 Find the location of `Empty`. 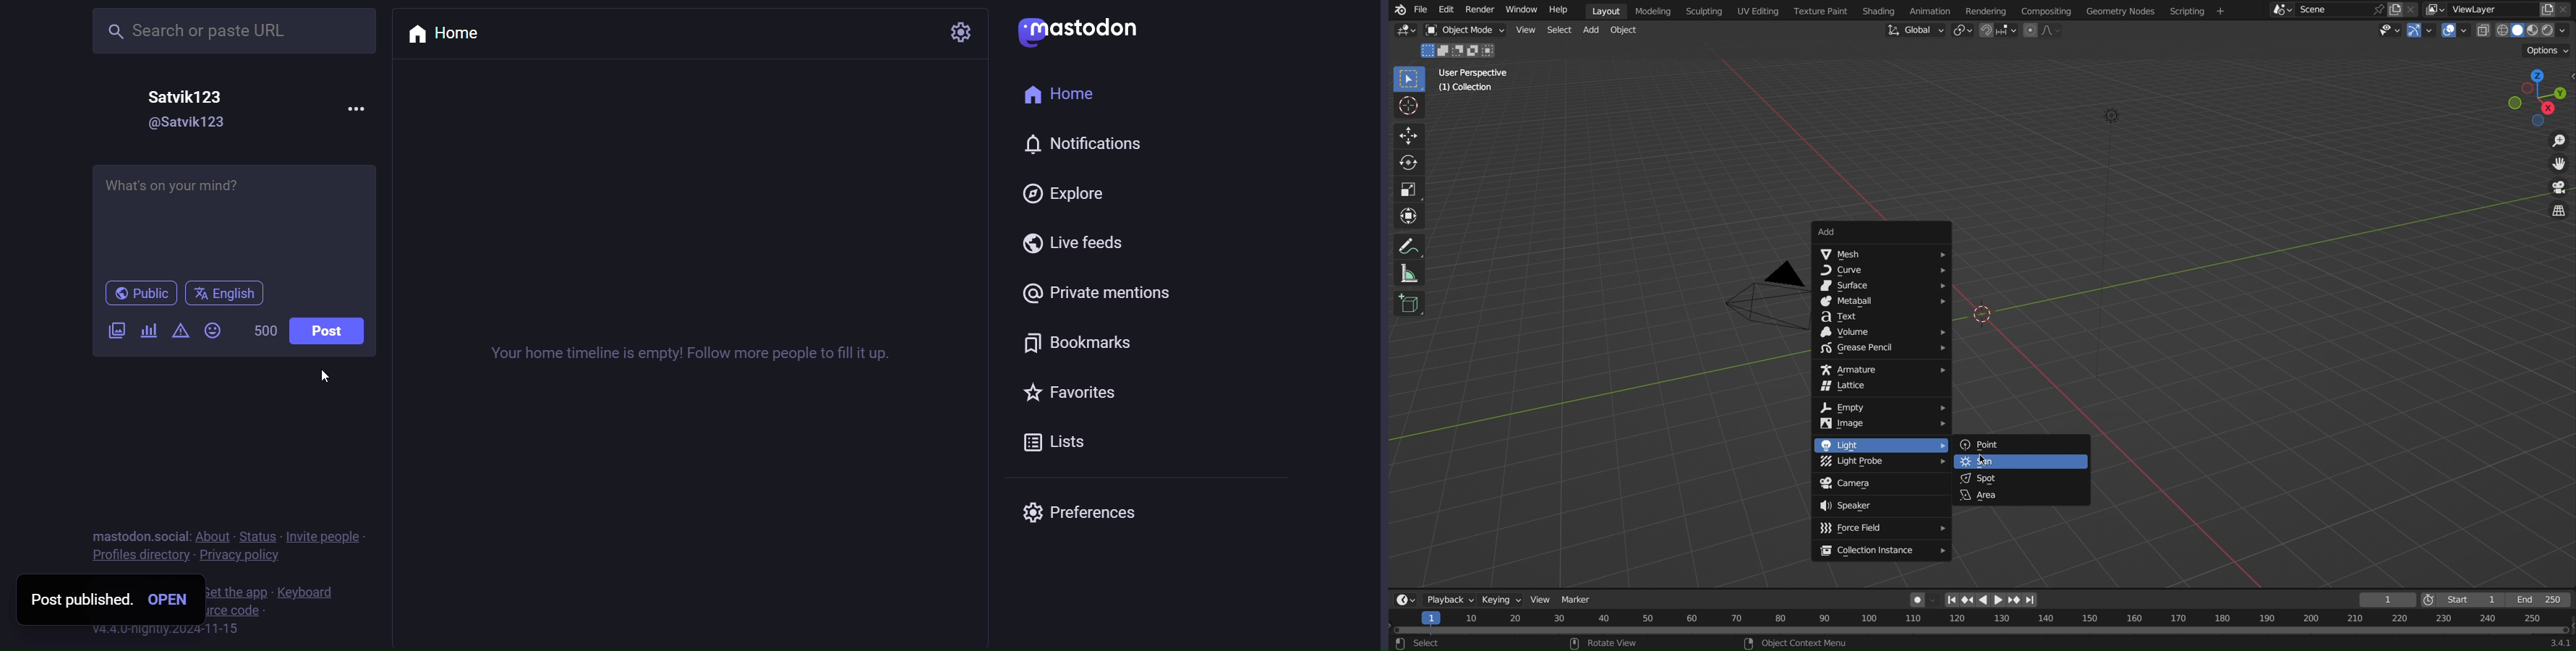

Empty is located at coordinates (1881, 407).